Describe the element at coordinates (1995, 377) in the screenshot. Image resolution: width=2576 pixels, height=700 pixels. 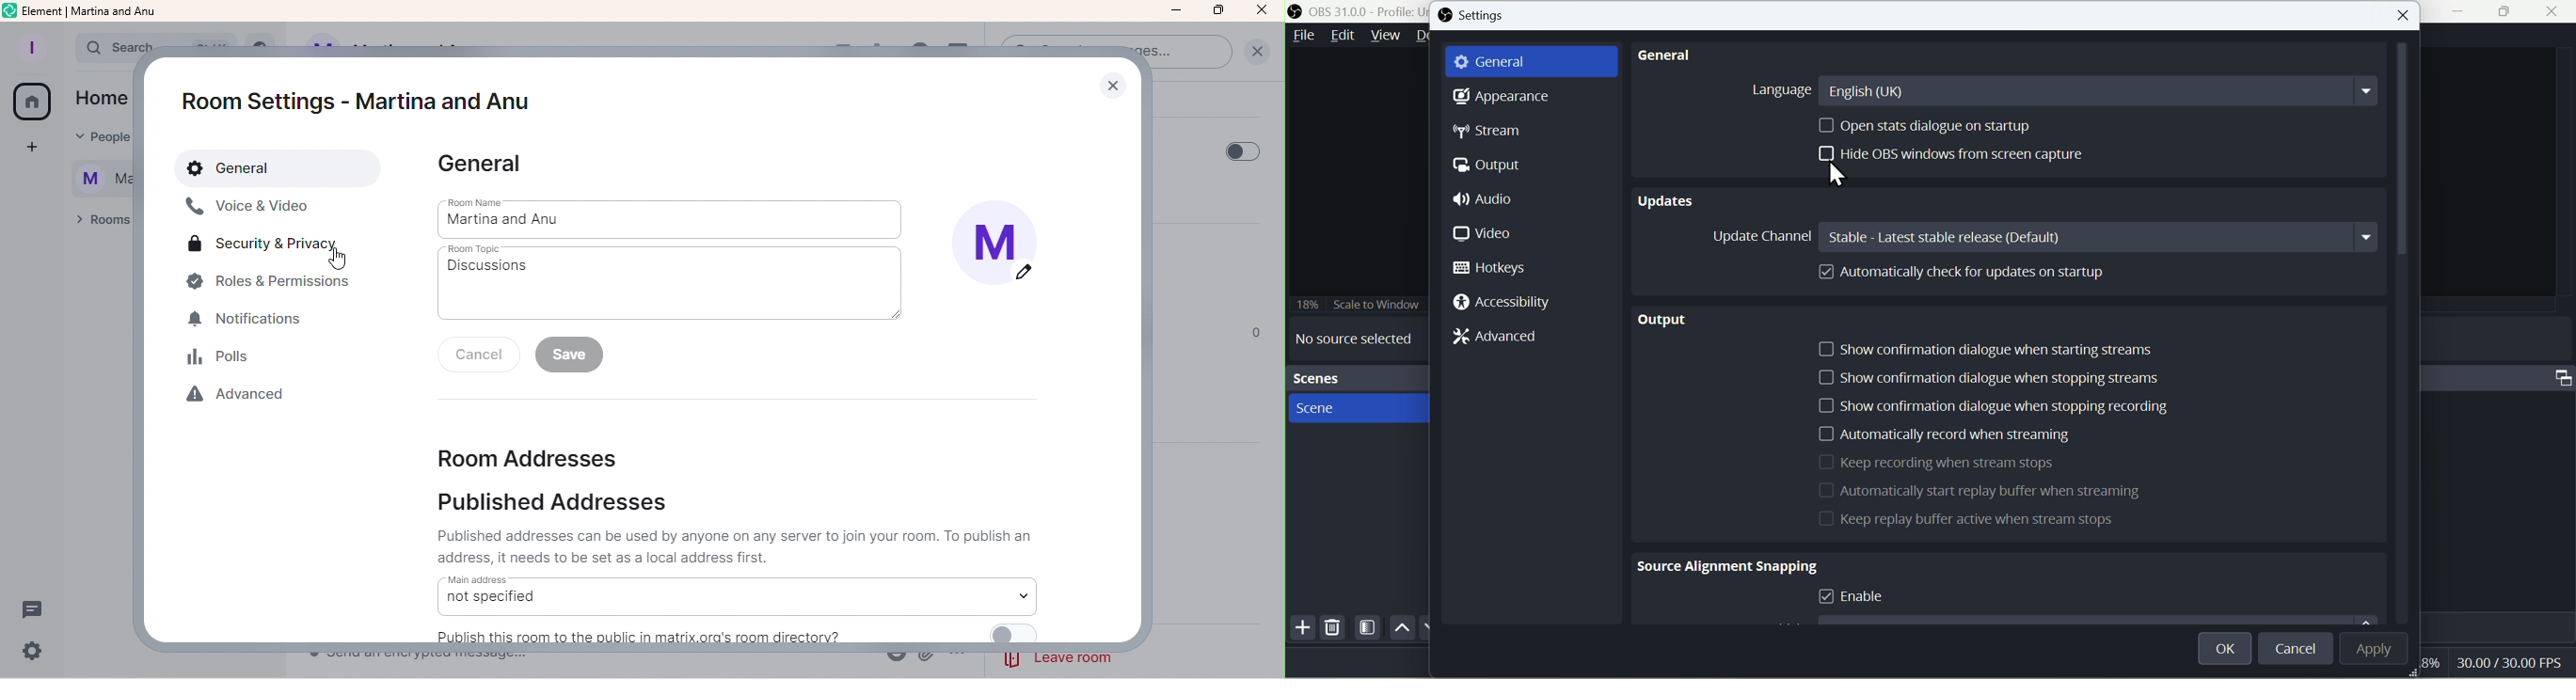
I see `Show confirmation dialogue when stopping streams` at that location.